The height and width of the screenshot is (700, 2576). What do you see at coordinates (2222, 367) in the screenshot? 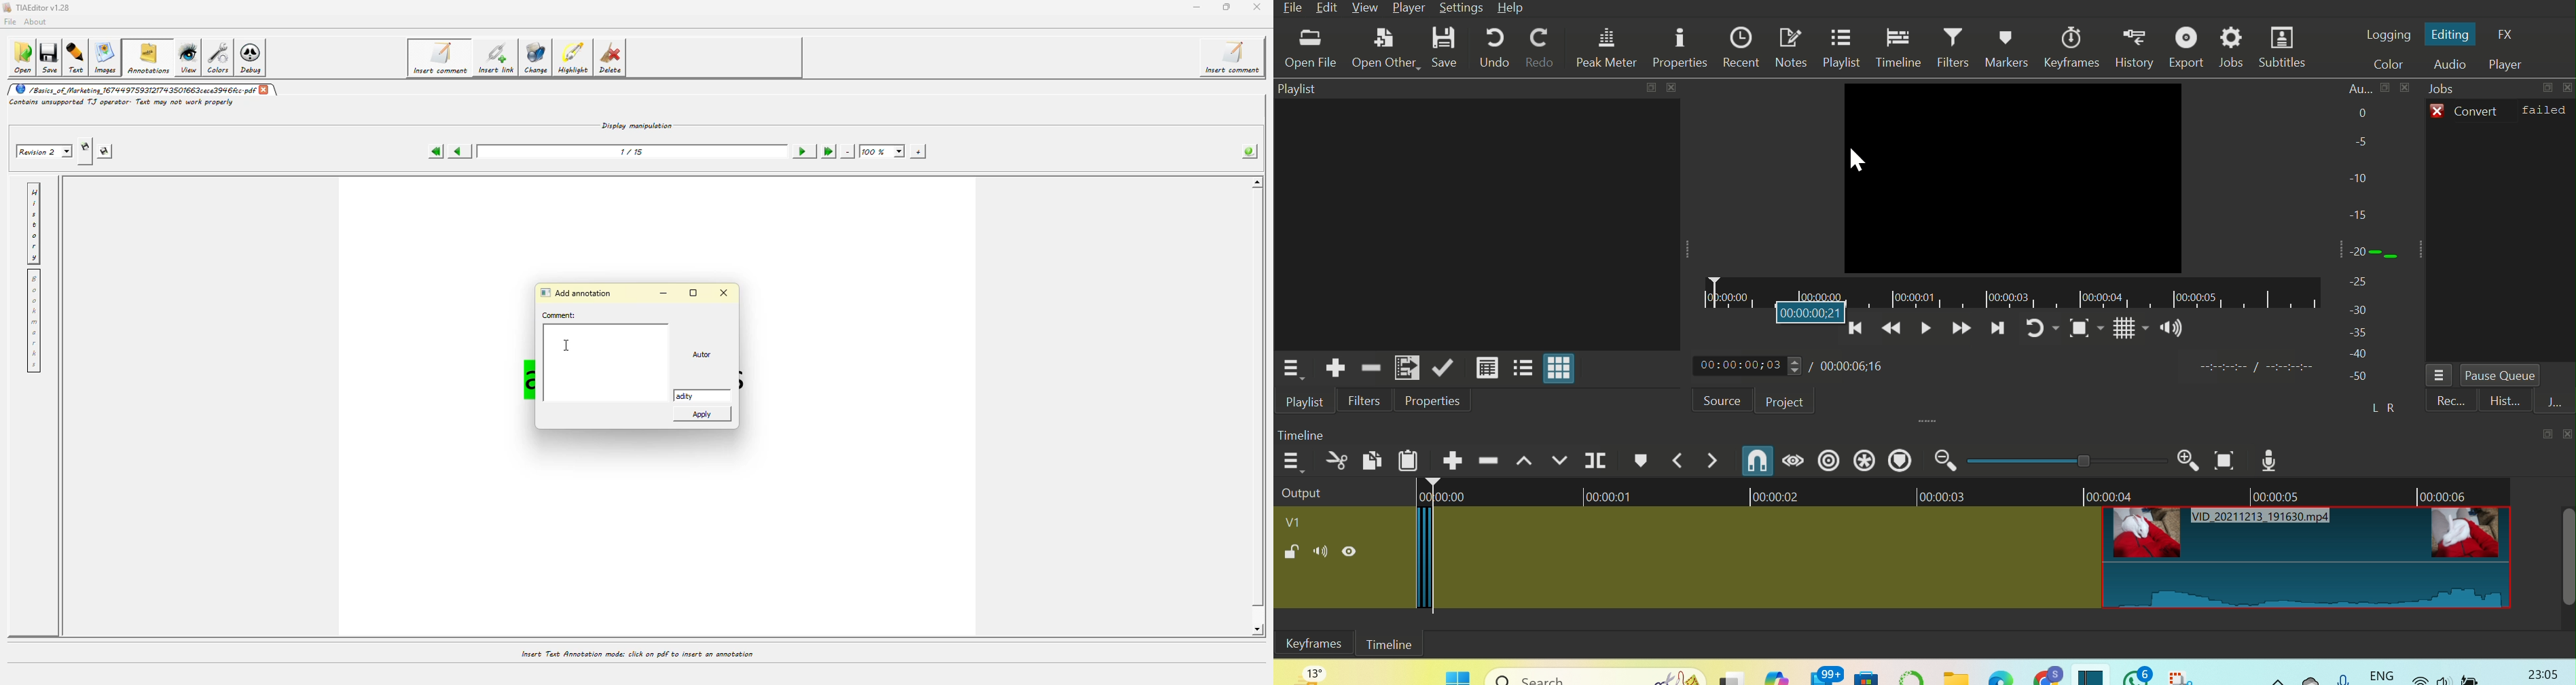
I see `` at bounding box center [2222, 367].